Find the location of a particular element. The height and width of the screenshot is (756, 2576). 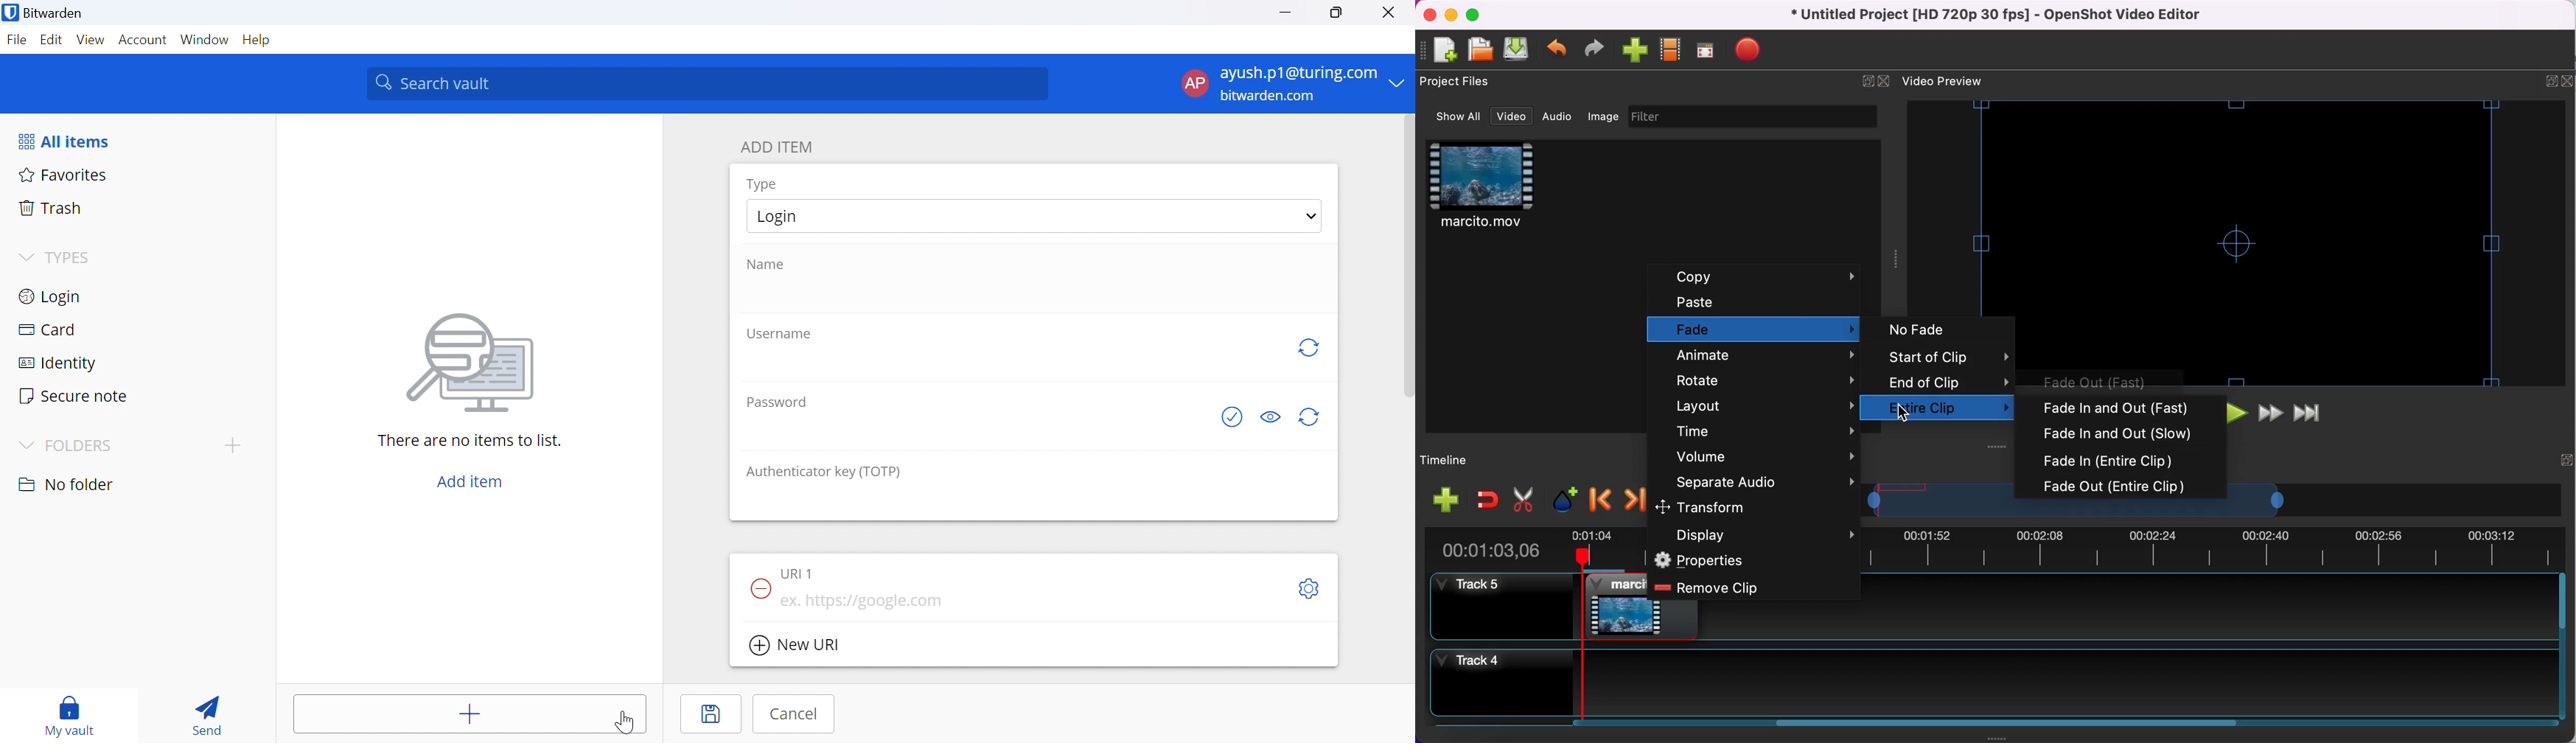

scroll bar is located at coordinates (2026, 724).